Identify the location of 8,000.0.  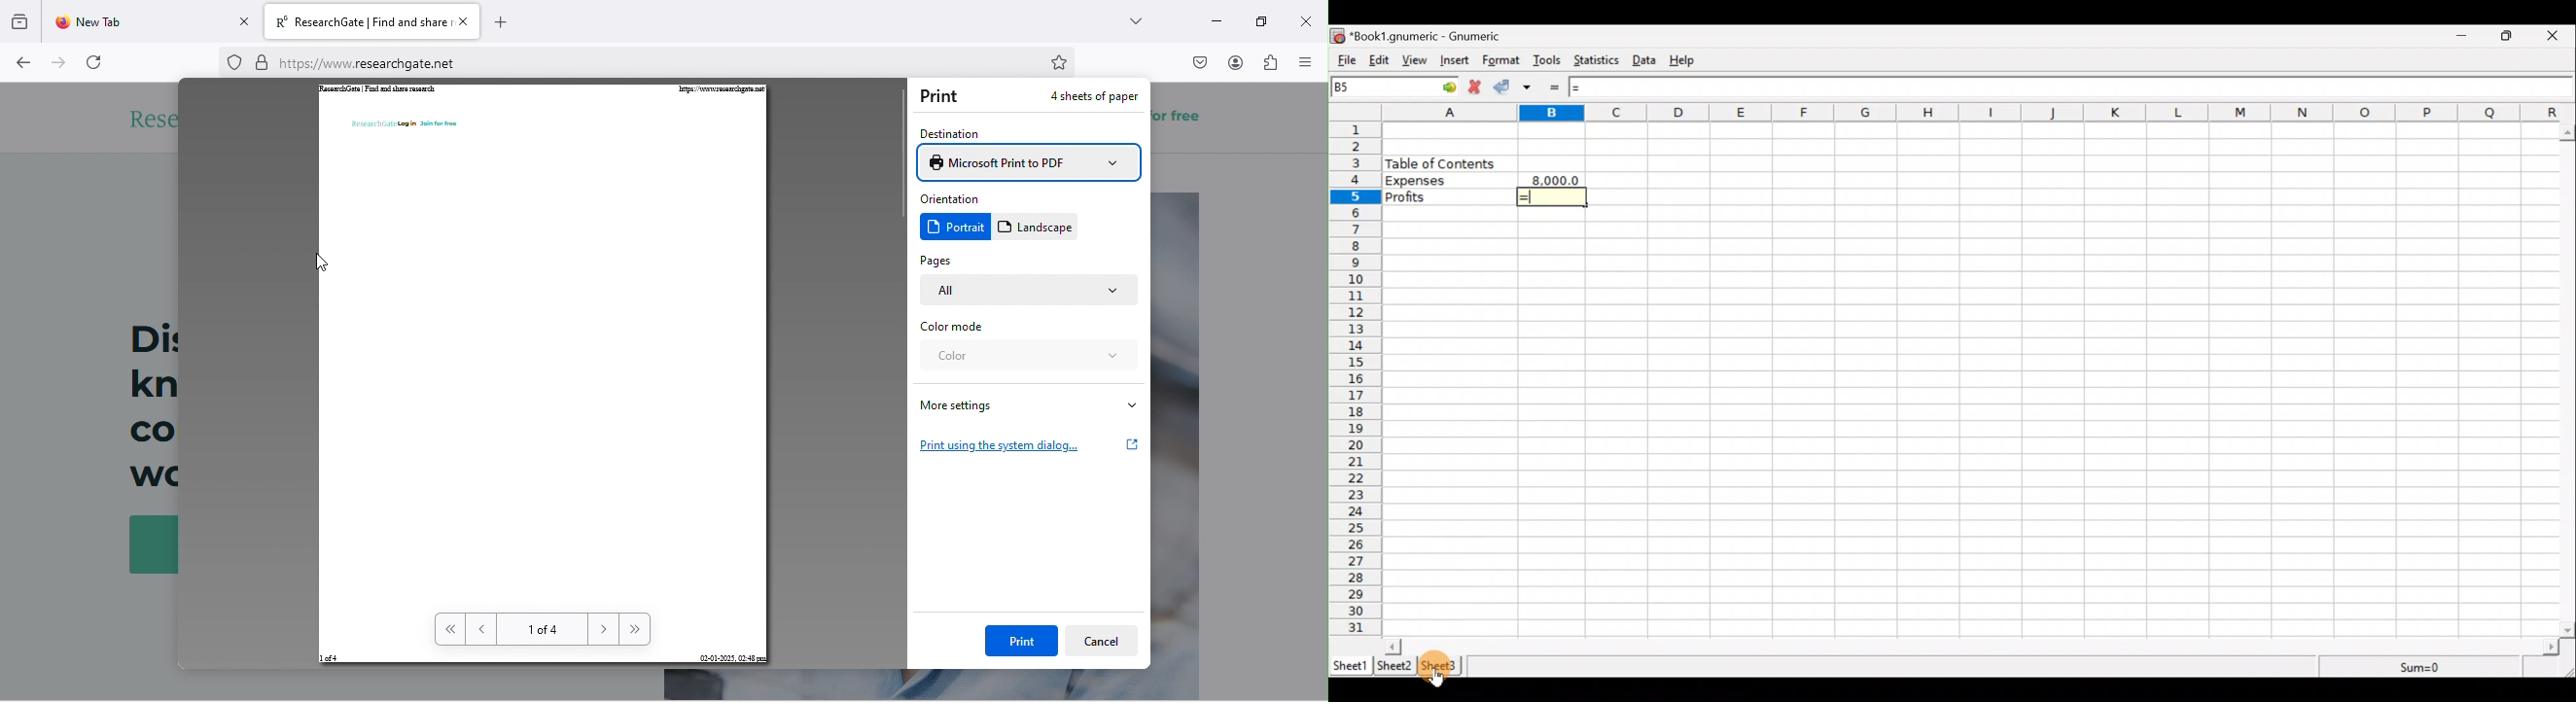
(1558, 179).